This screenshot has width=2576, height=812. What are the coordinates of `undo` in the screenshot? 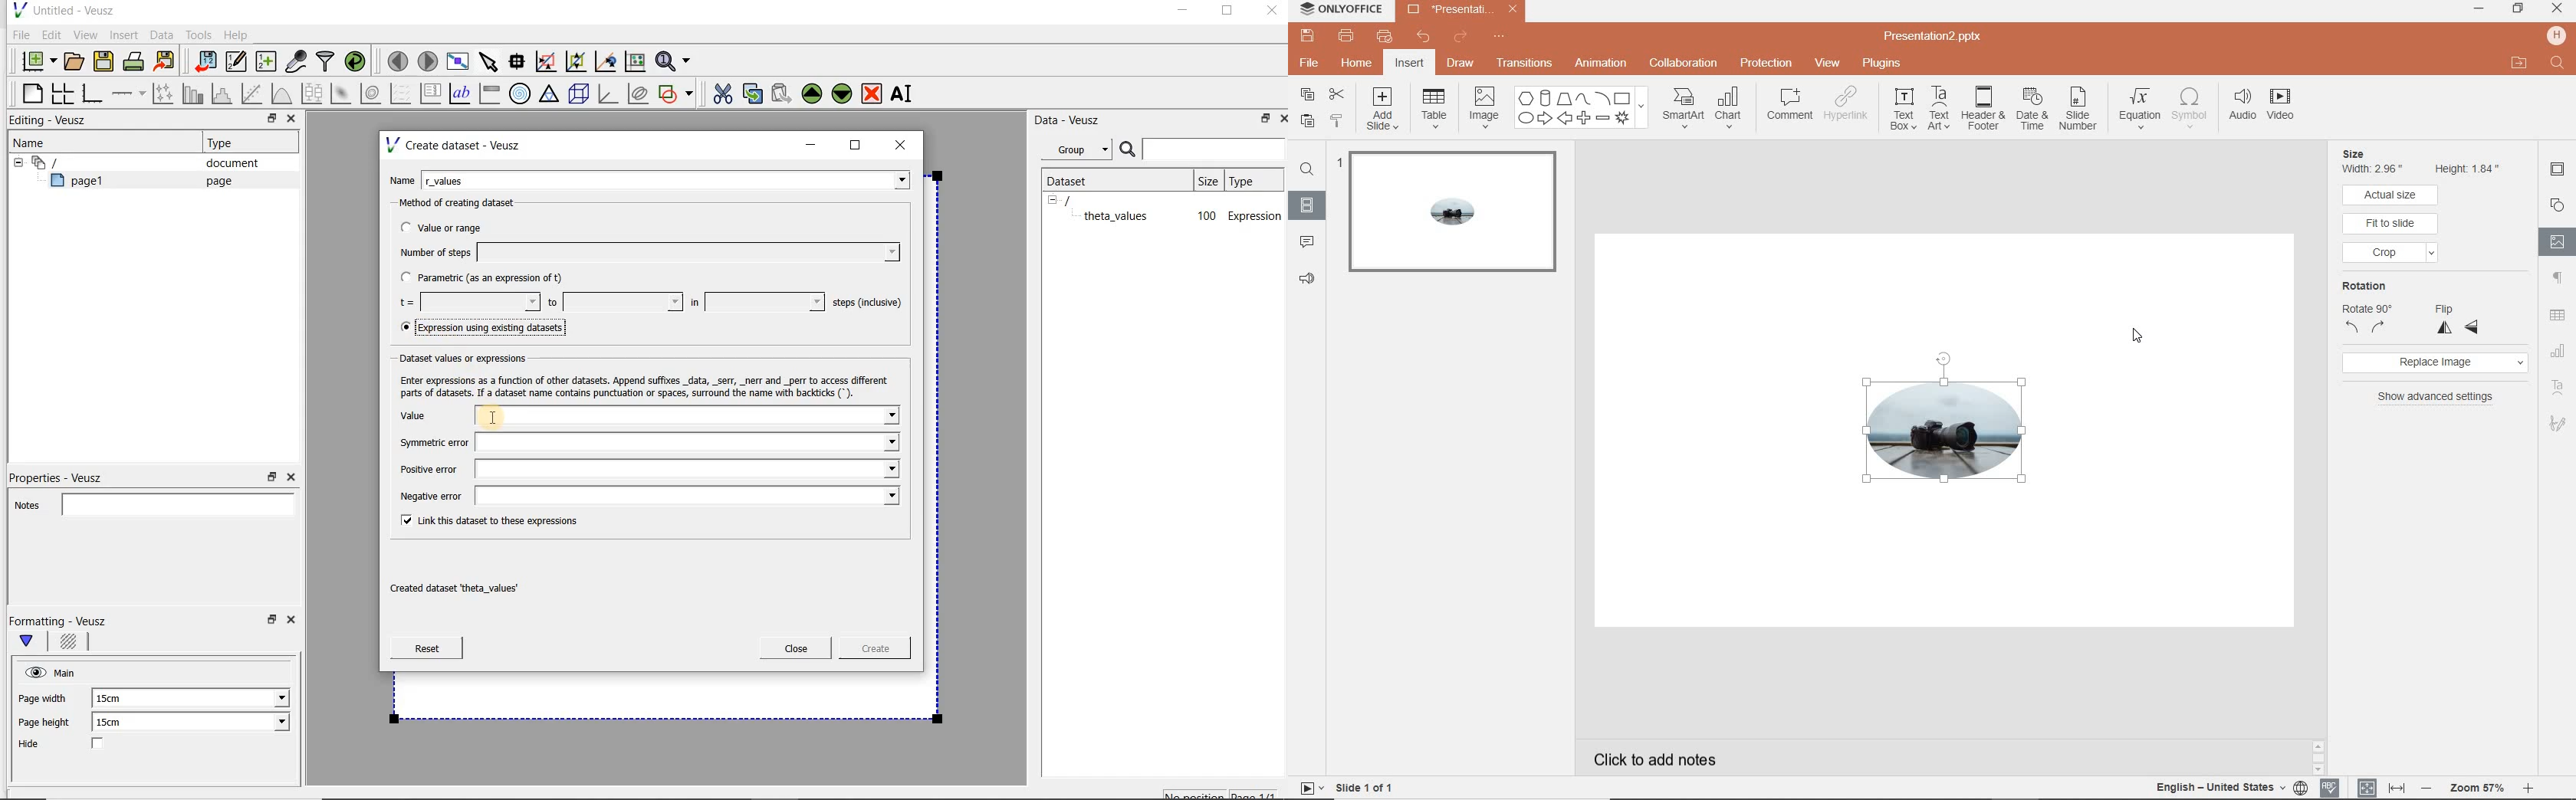 It's located at (1424, 37).